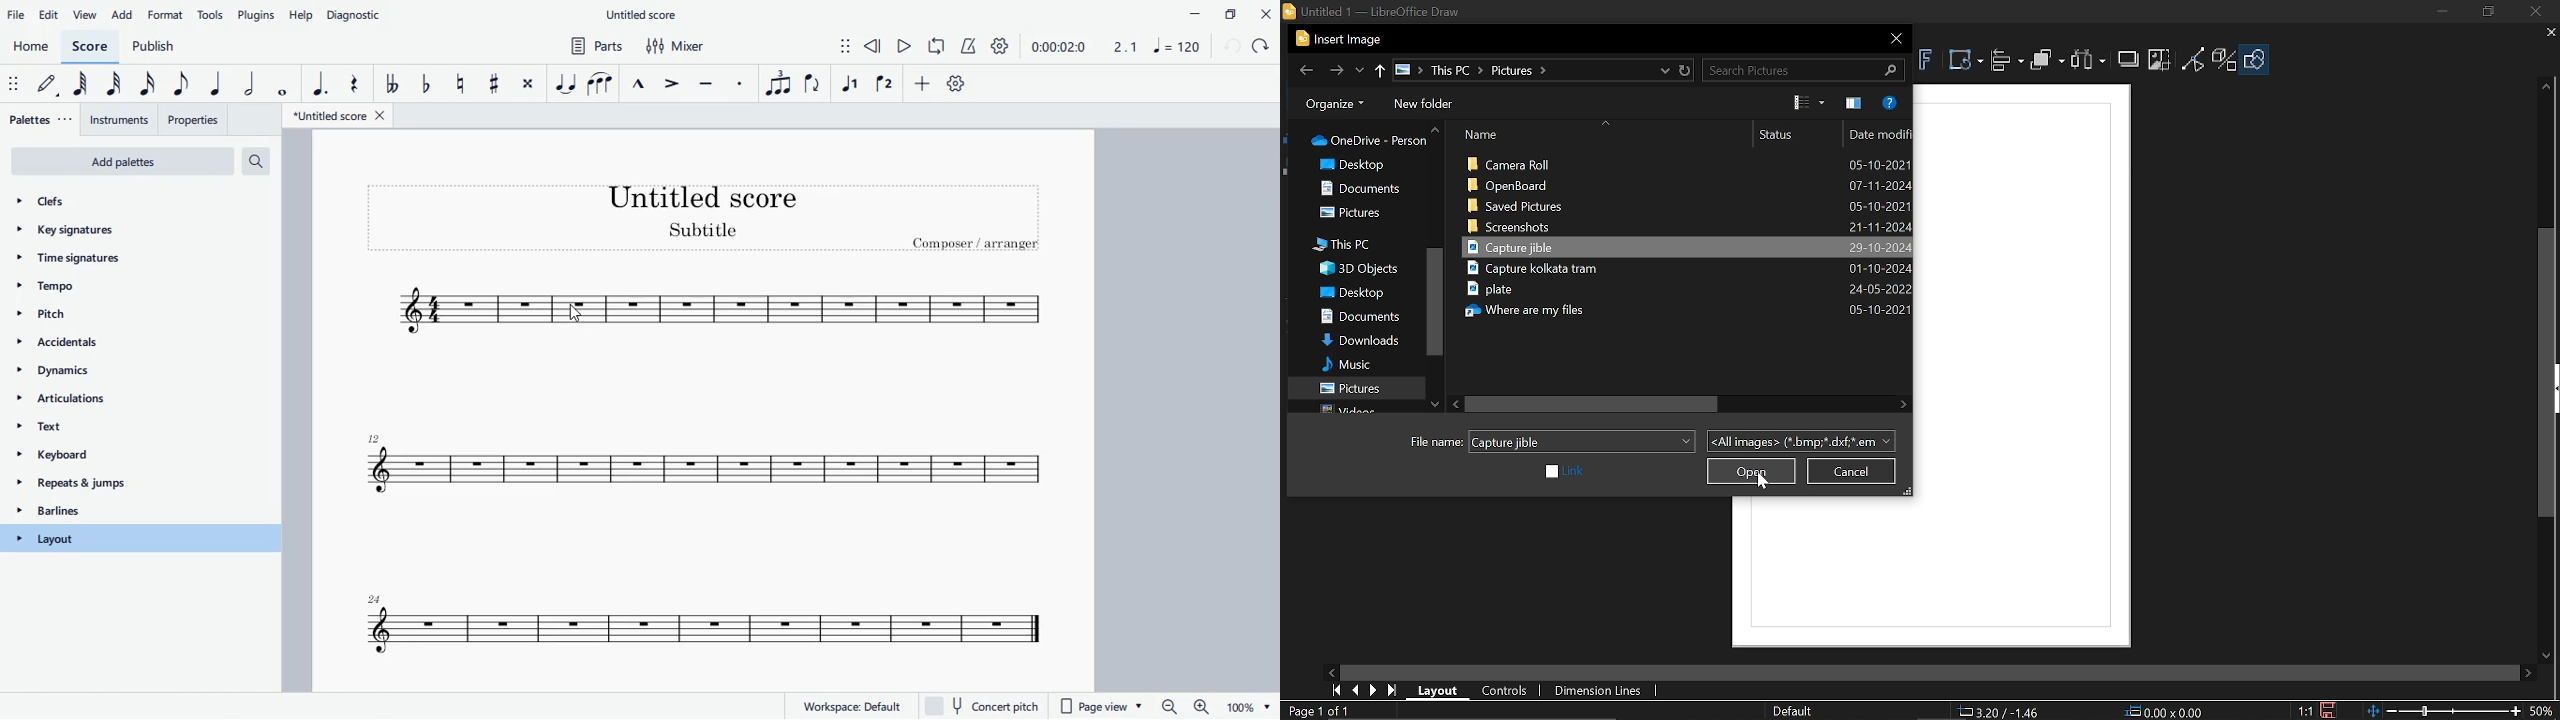 Image resolution: width=2576 pixels, height=728 pixels. I want to click on move, so click(834, 44).